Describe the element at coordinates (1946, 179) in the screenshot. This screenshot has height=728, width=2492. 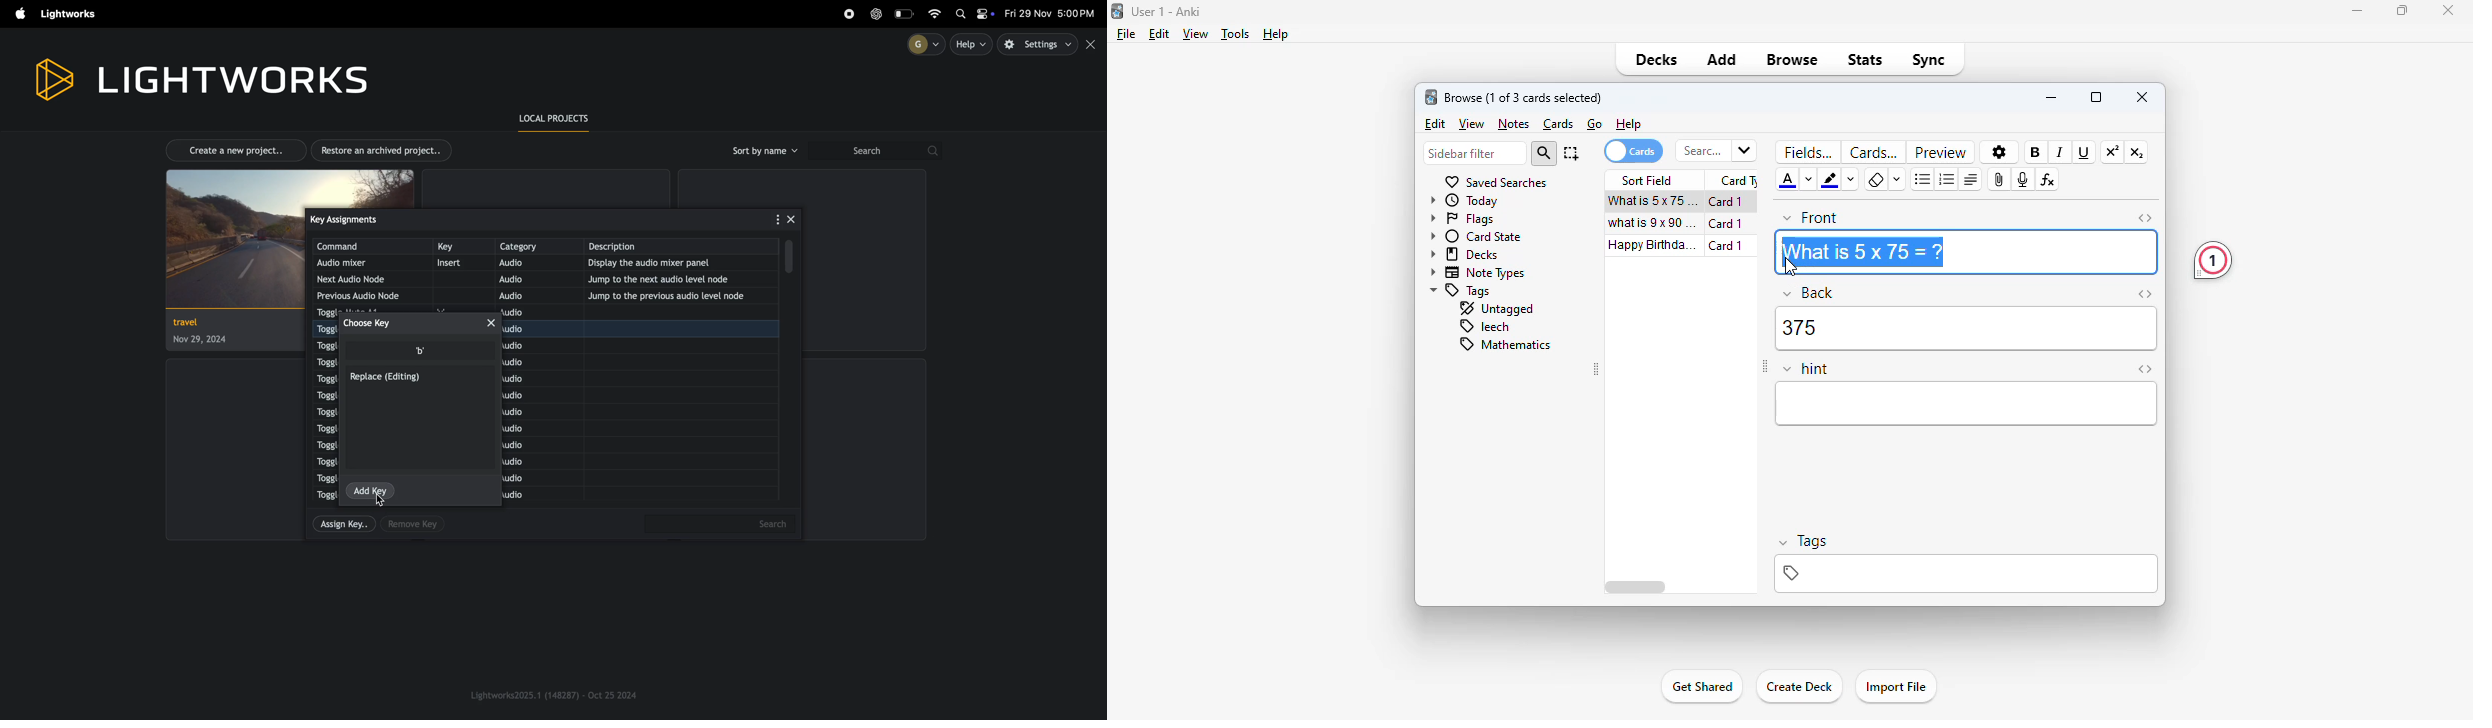
I see `ordered list` at that location.